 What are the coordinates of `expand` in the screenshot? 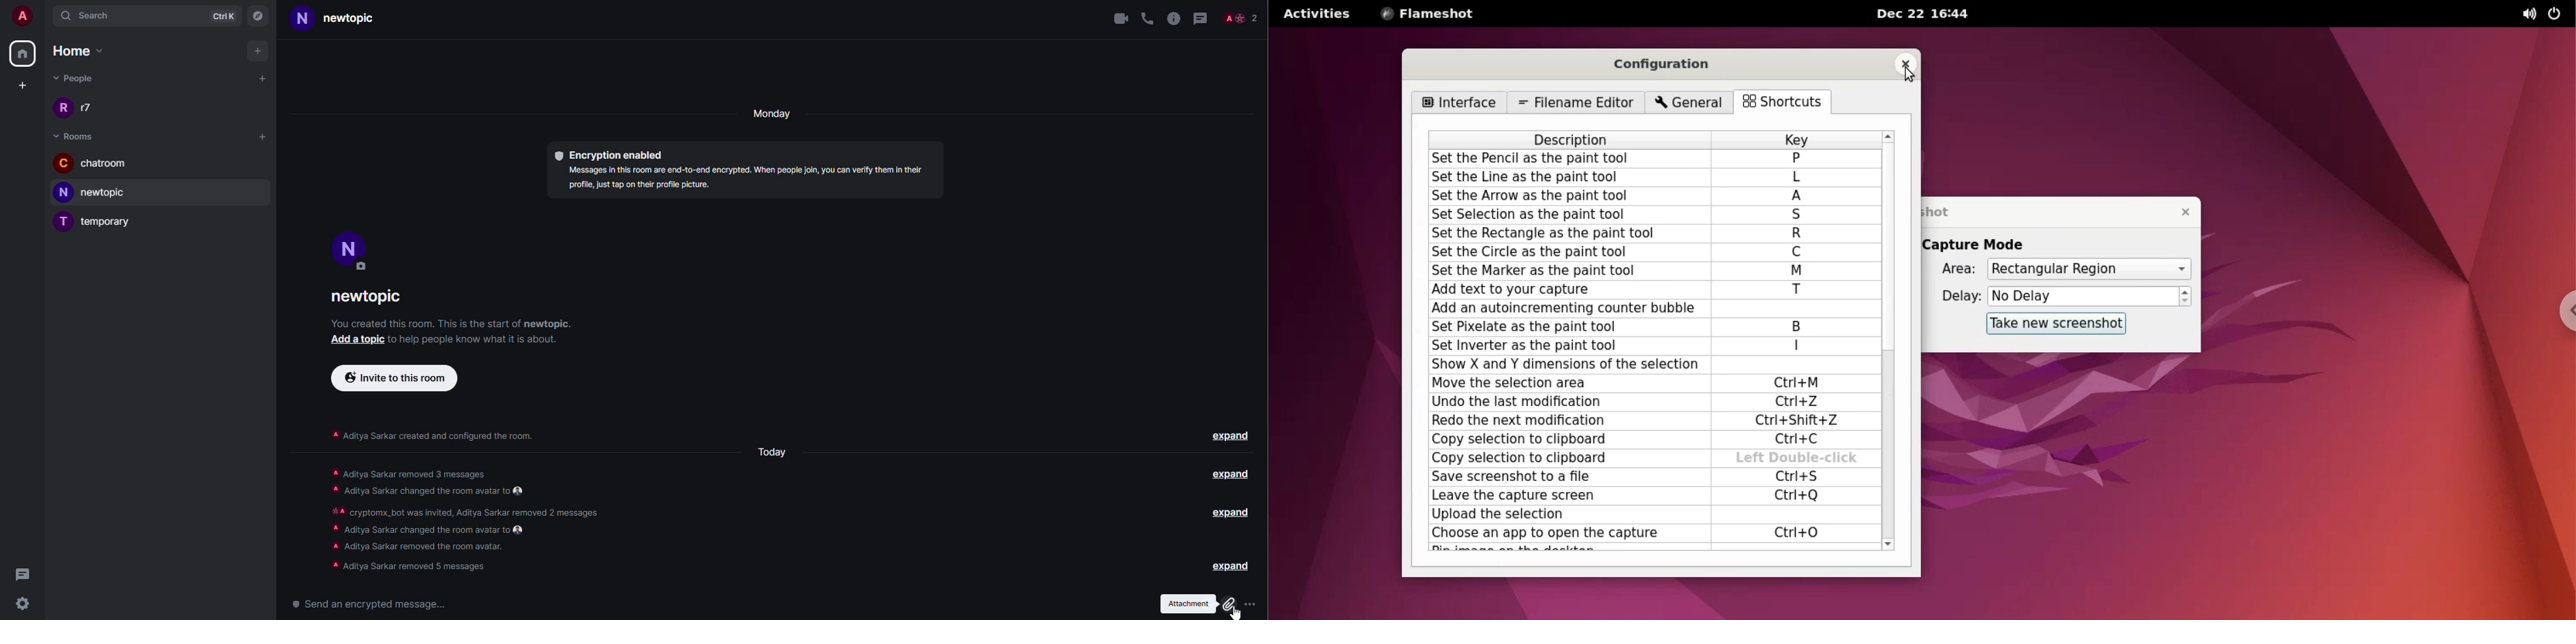 It's located at (1234, 436).